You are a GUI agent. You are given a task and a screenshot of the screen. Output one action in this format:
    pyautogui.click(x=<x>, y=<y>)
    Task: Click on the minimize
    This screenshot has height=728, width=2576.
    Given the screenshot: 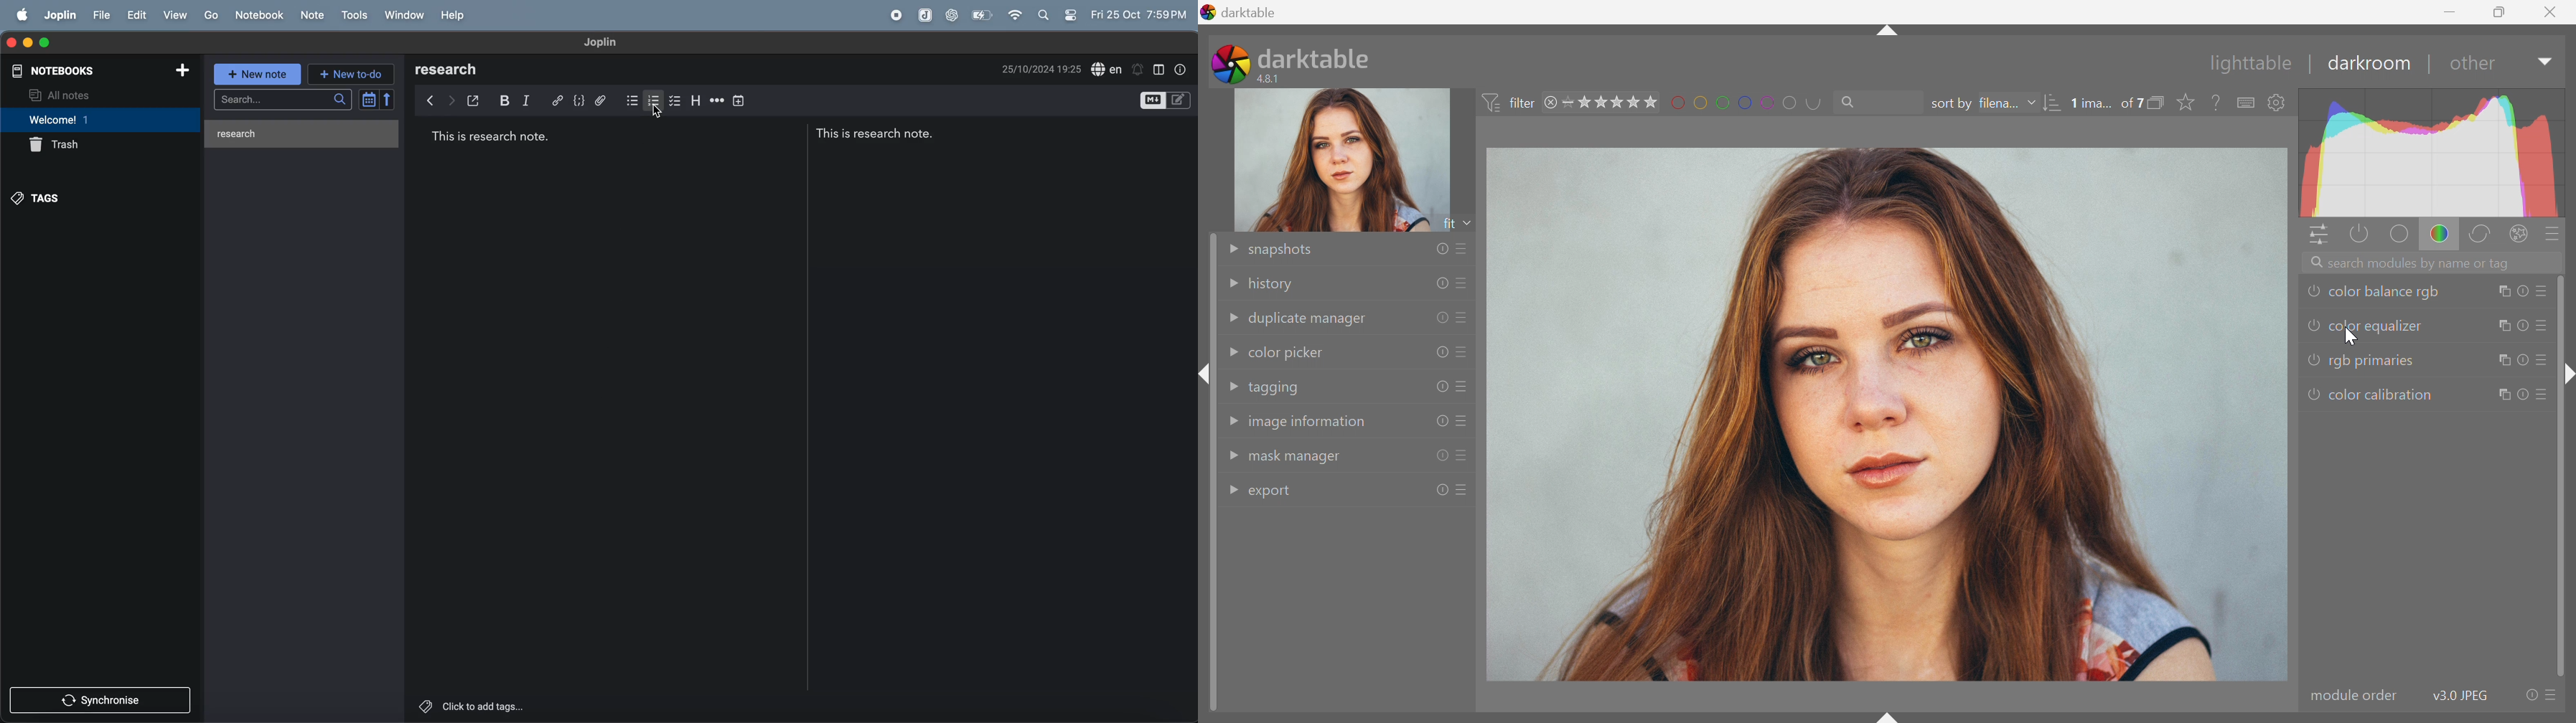 What is the action you would take?
    pyautogui.click(x=28, y=41)
    